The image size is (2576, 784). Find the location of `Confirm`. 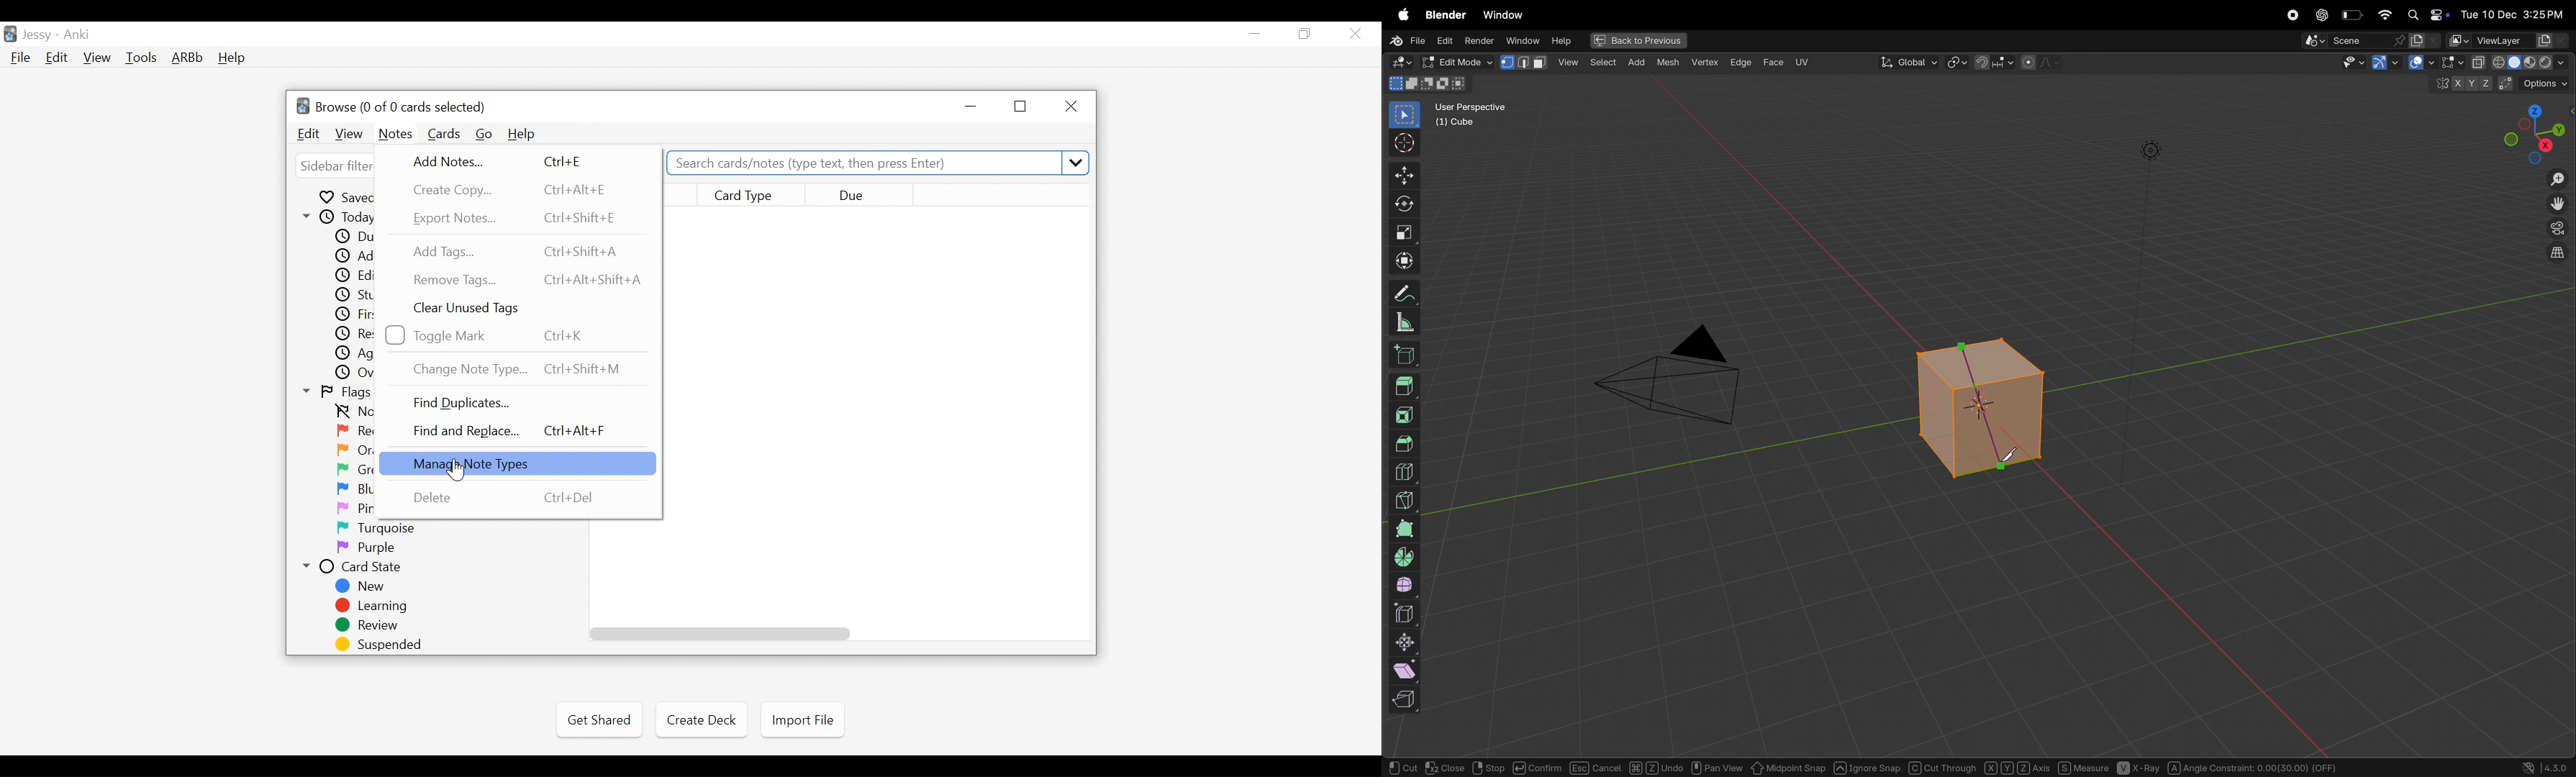

Confirm is located at coordinates (1536, 767).